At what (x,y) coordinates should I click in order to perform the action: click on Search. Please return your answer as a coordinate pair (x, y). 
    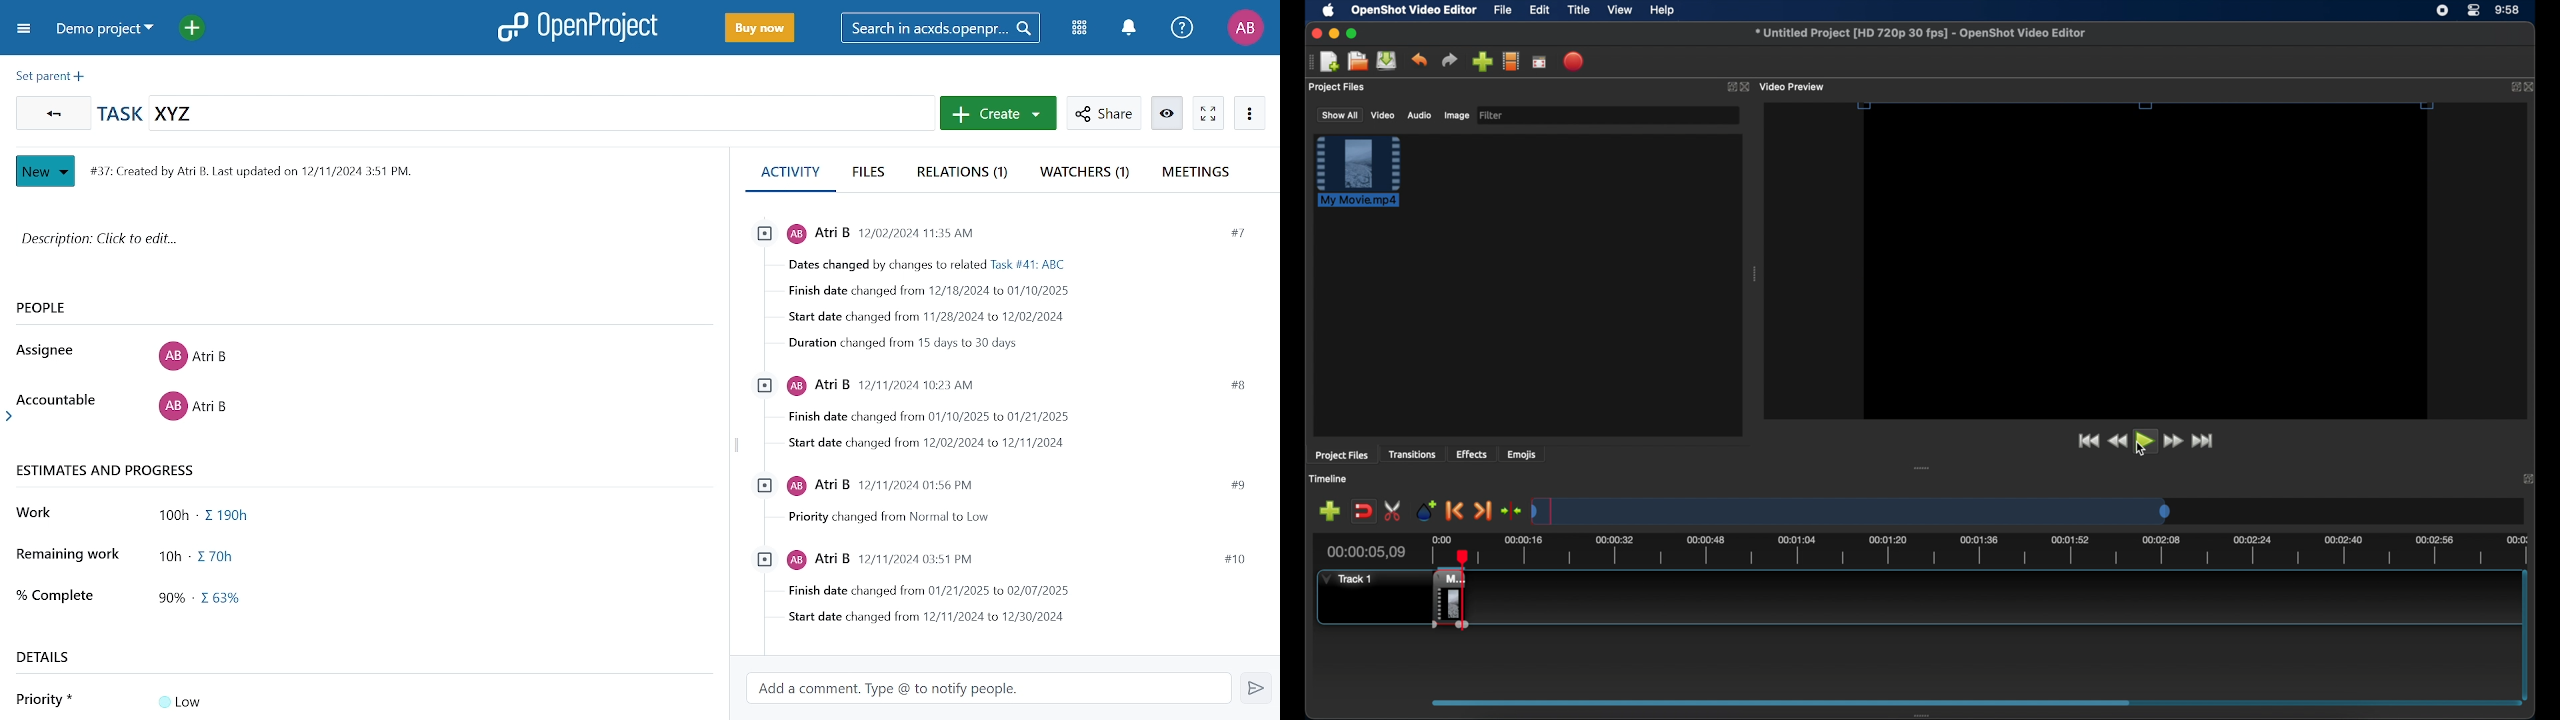
    Looking at the image, I should click on (940, 27).